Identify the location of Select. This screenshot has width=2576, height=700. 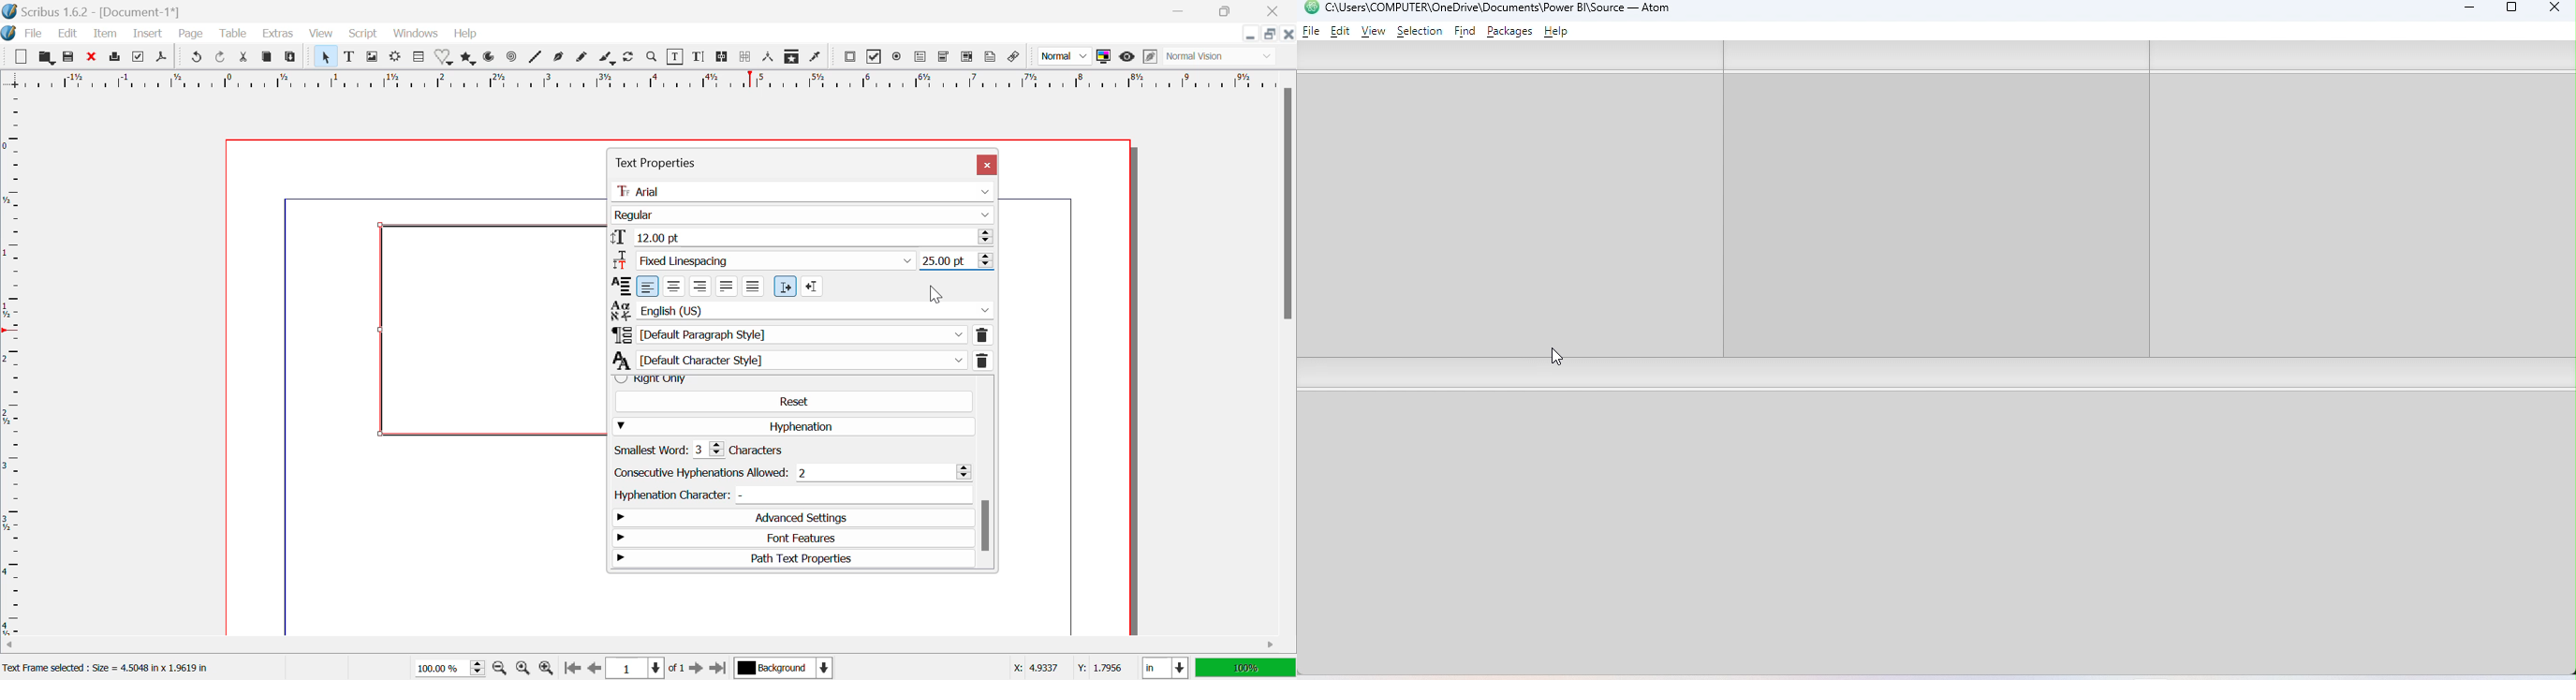
(325, 56).